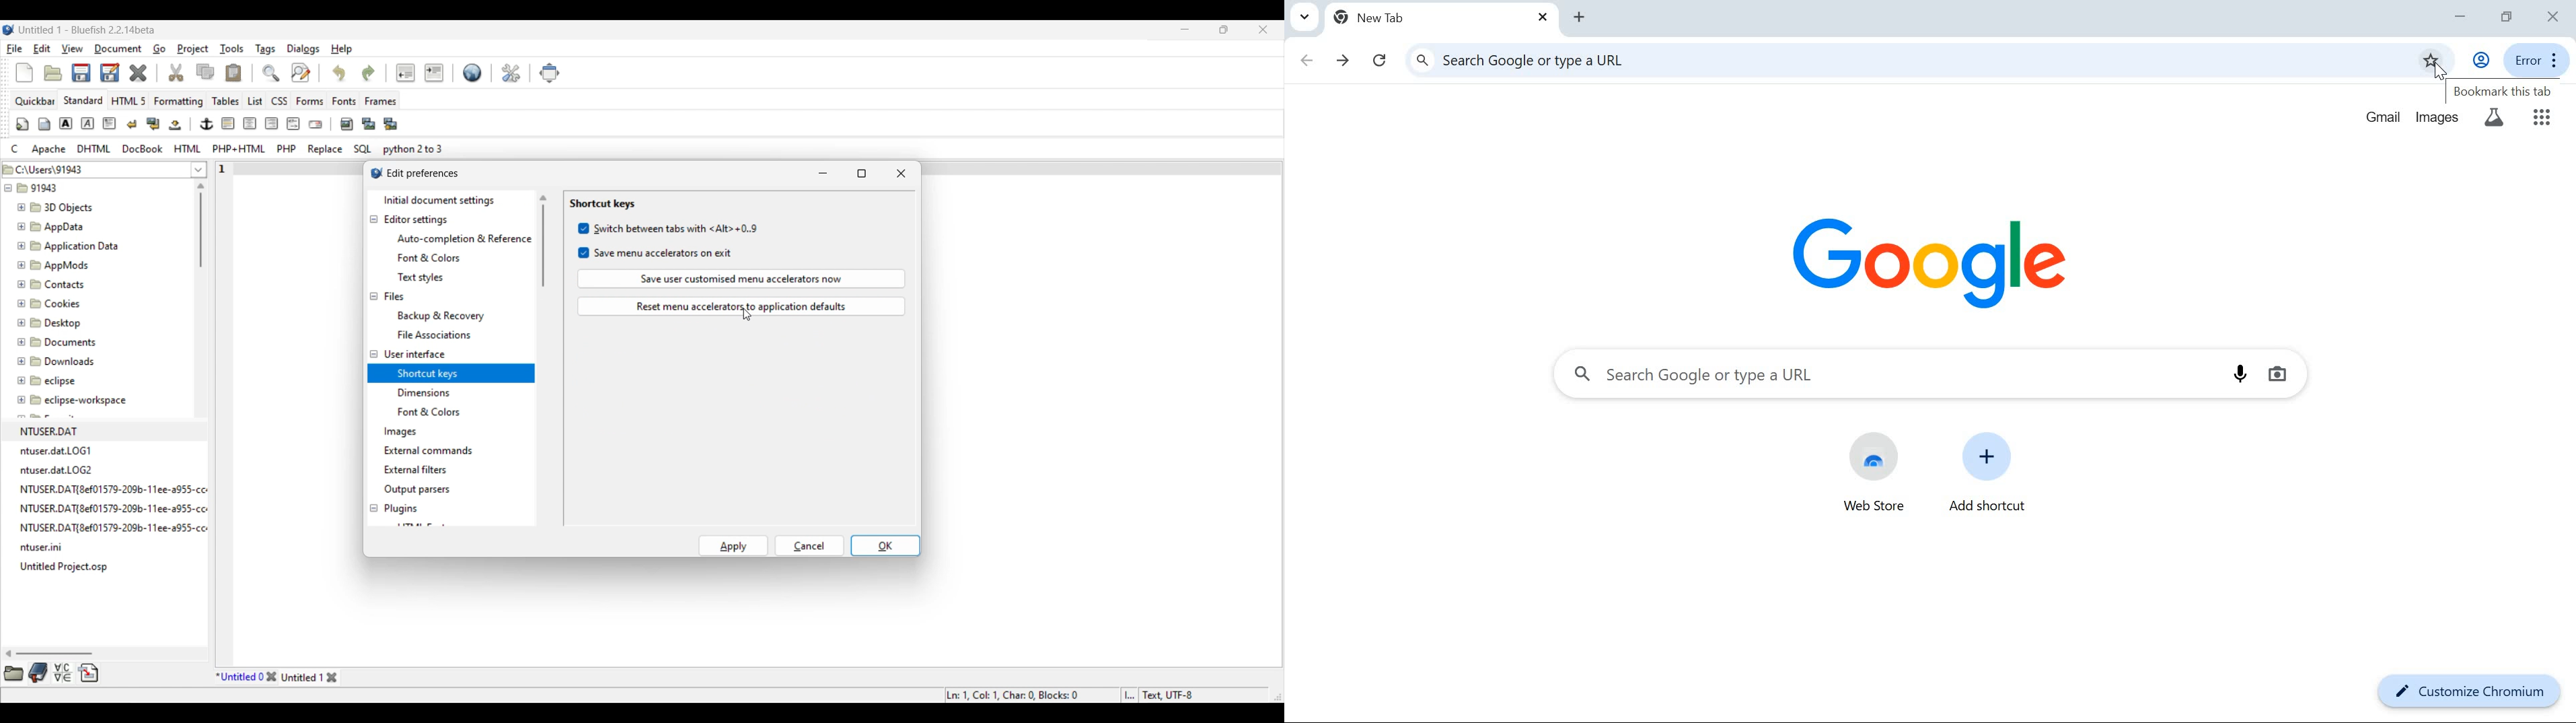  Describe the element at coordinates (886, 546) in the screenshot. I see `OK` at that location.